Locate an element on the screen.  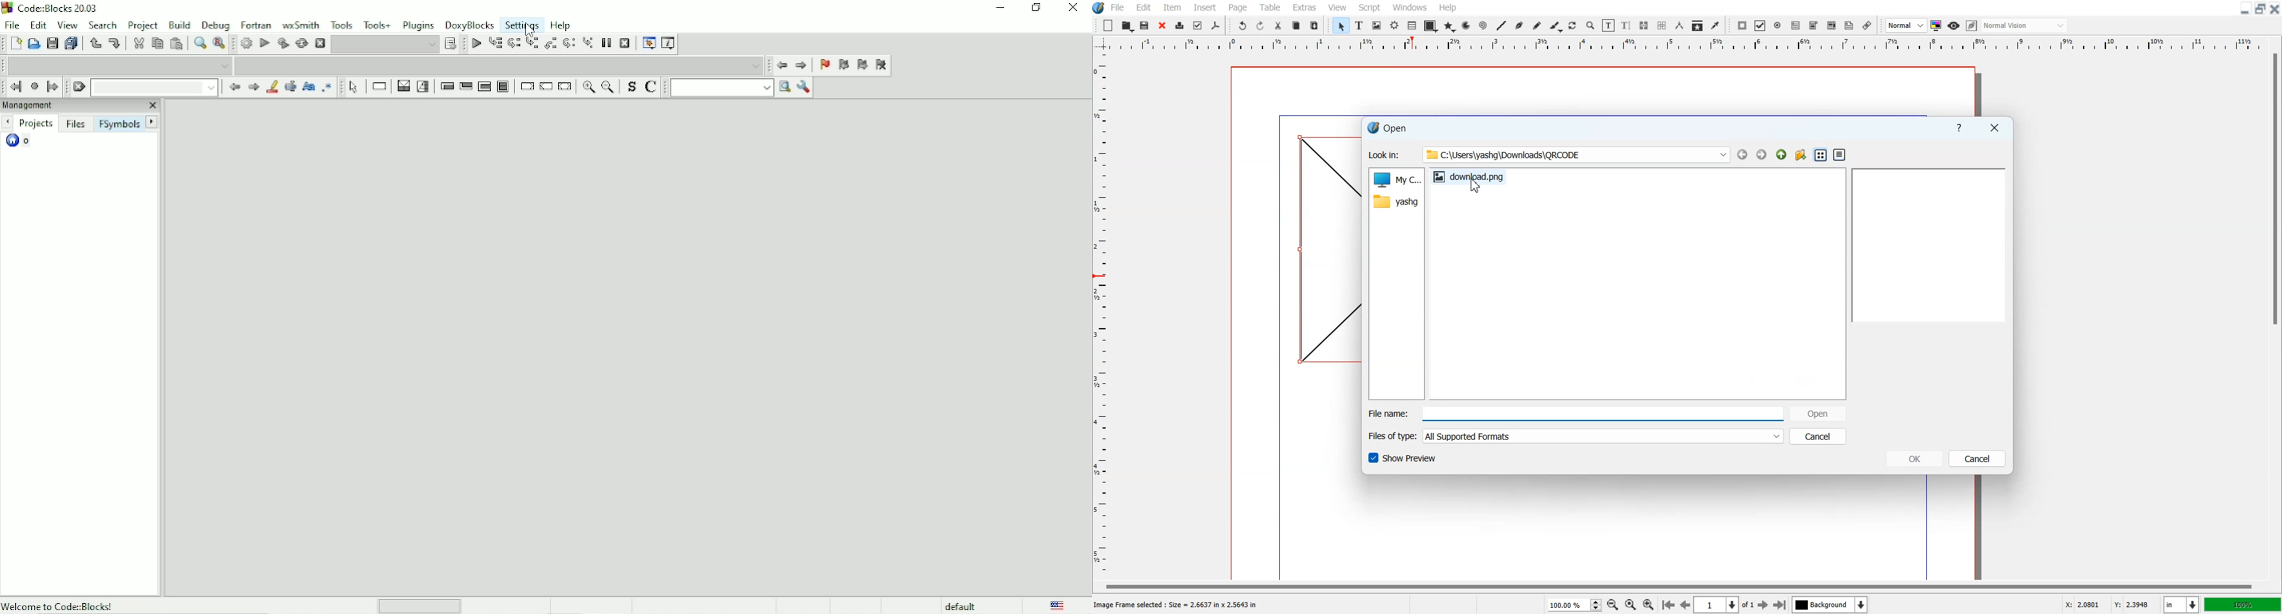
Edit is located at coordinates (1143, 7).